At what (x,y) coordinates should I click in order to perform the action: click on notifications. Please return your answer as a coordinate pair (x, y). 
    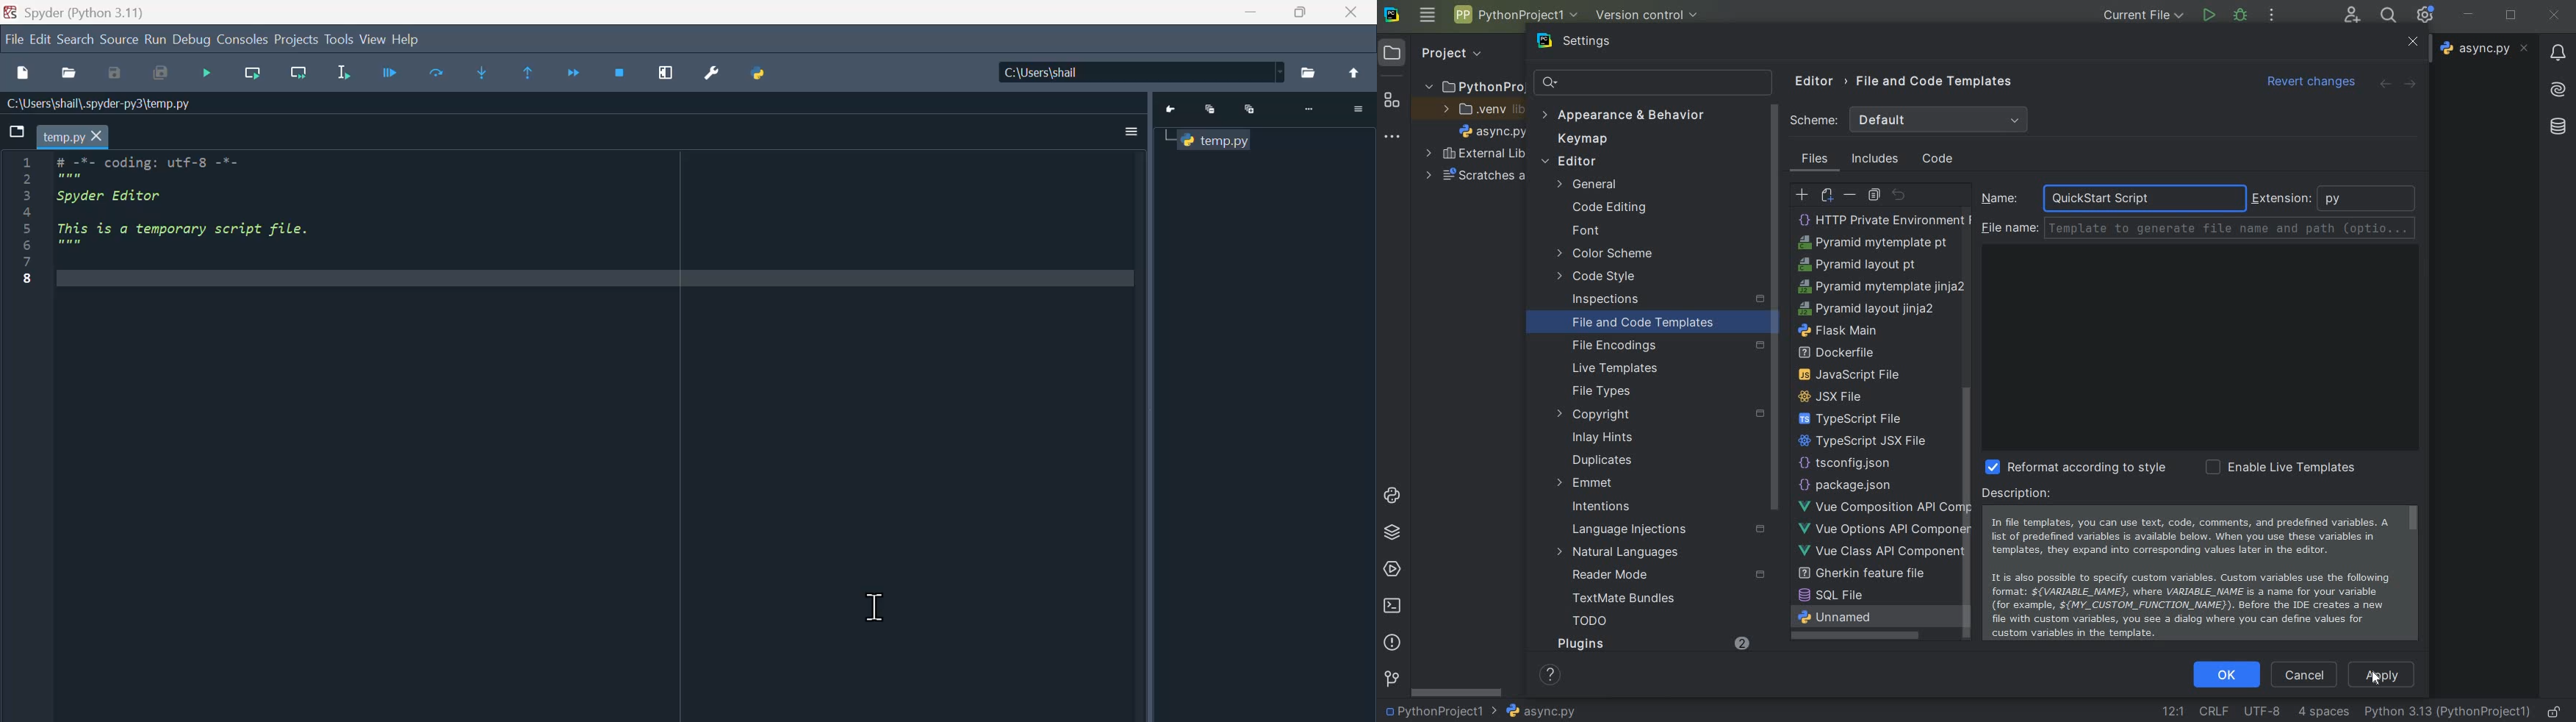
    Looking at the image, I should click on (2555, 53).